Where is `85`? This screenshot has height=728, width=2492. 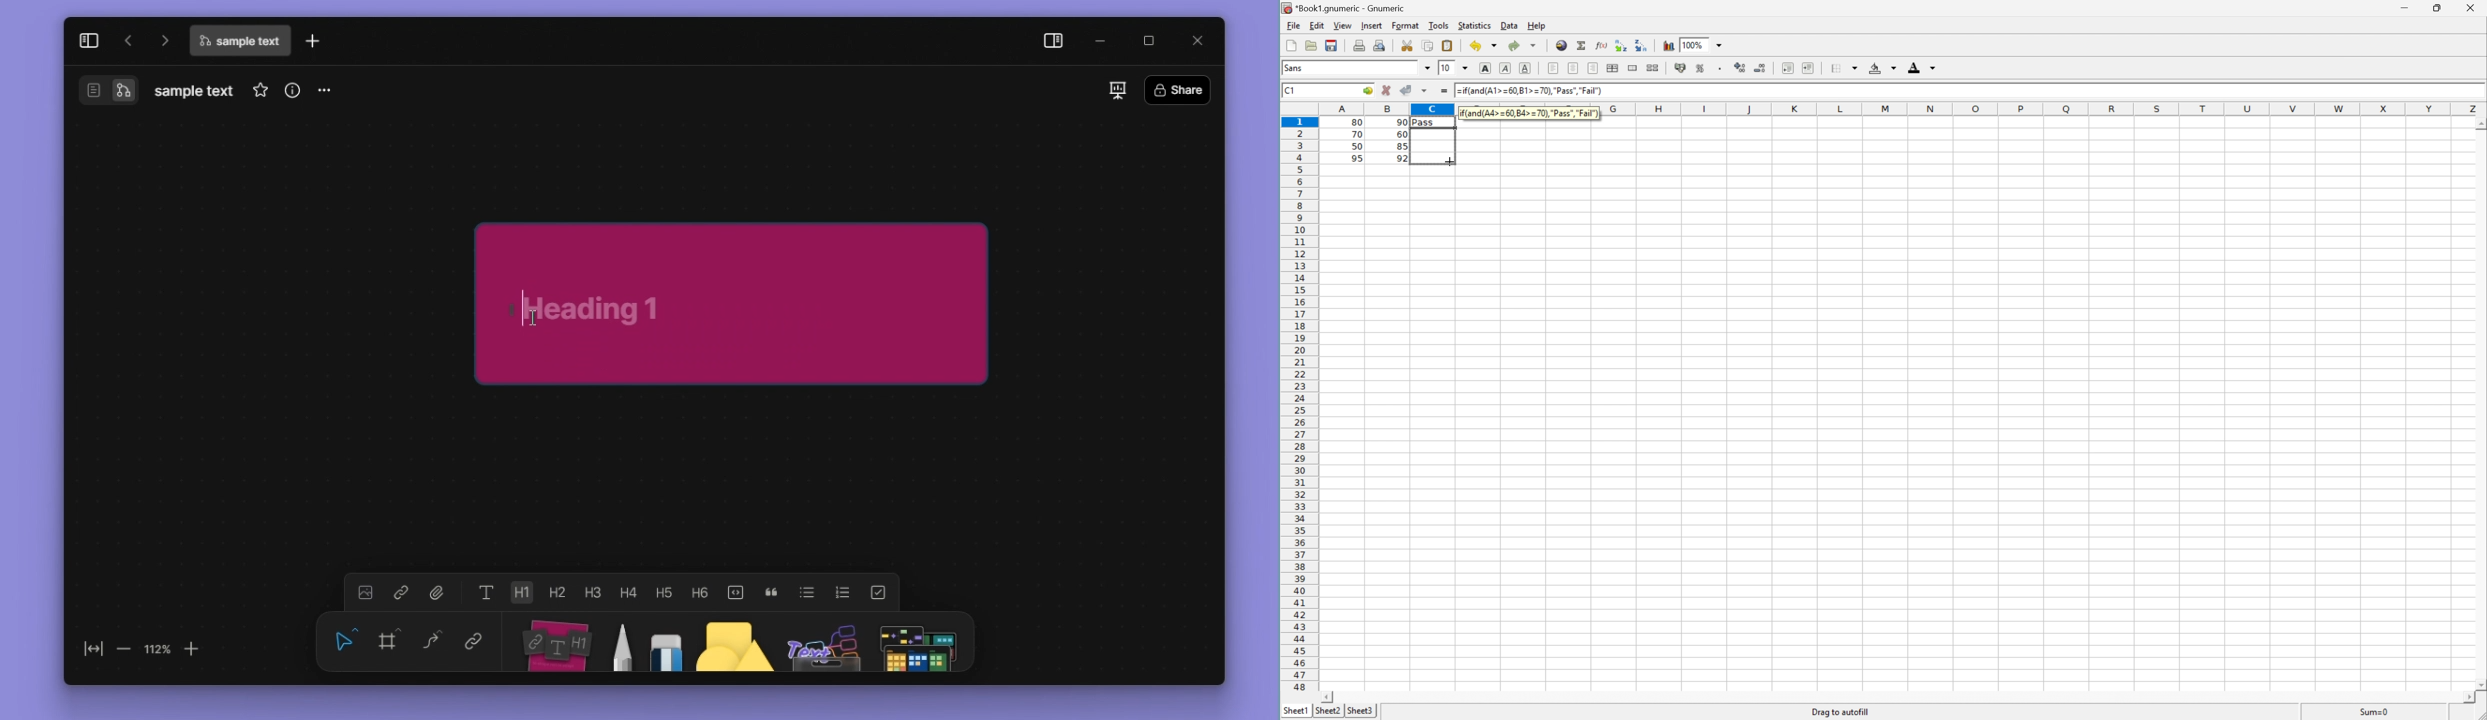
85 is located at coordinates (1402, 148).